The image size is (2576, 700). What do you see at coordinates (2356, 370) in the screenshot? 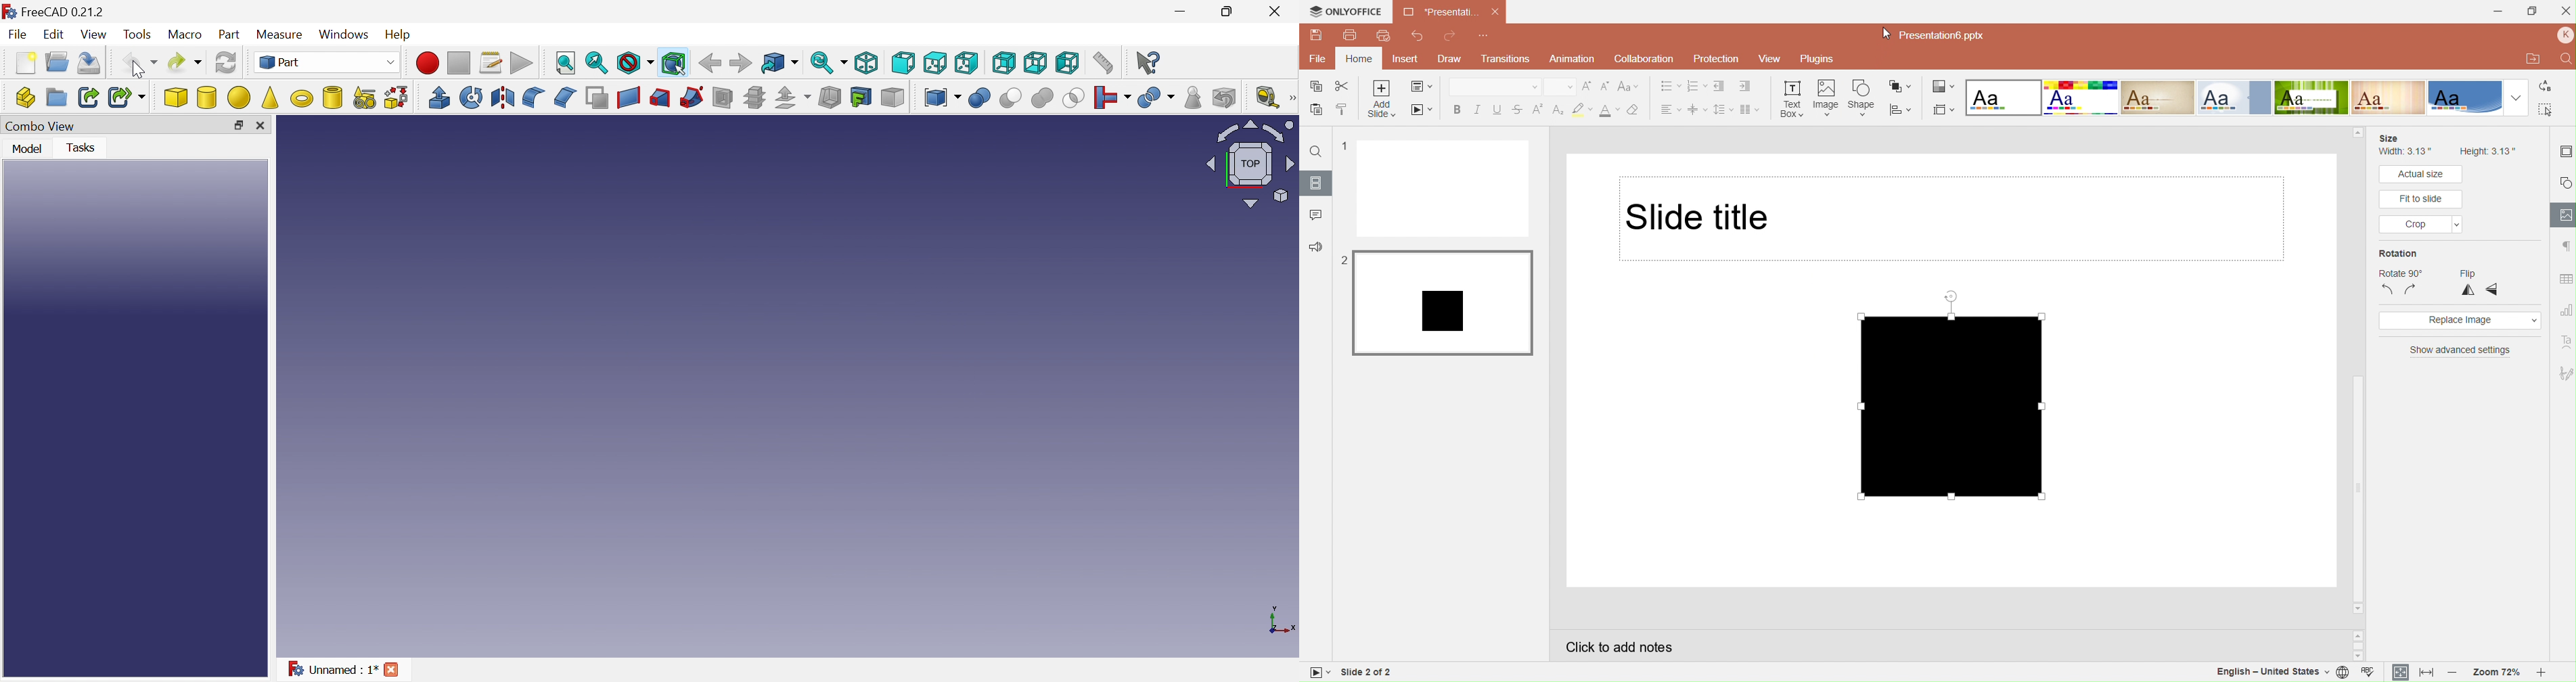
I see `Horizontal scrollbar` at bounding box center [2356, 370].